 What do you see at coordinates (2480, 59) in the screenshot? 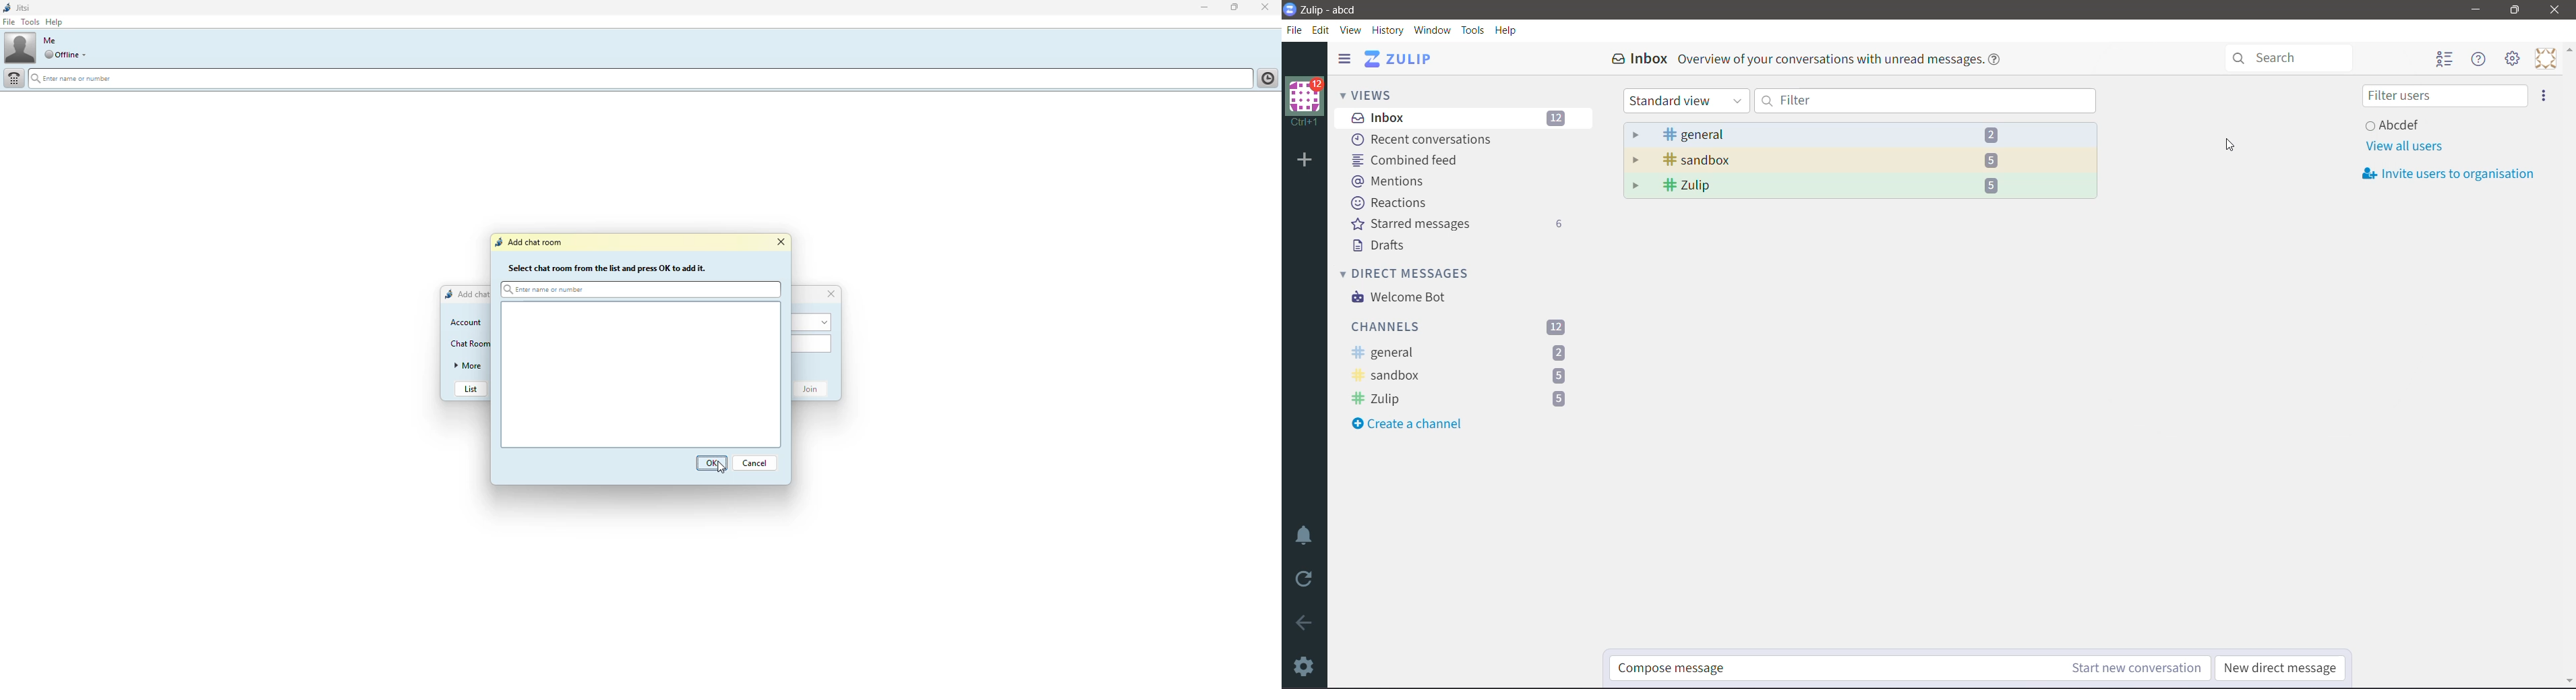
I see `Help Menu` at bounding box center [2480, 59].